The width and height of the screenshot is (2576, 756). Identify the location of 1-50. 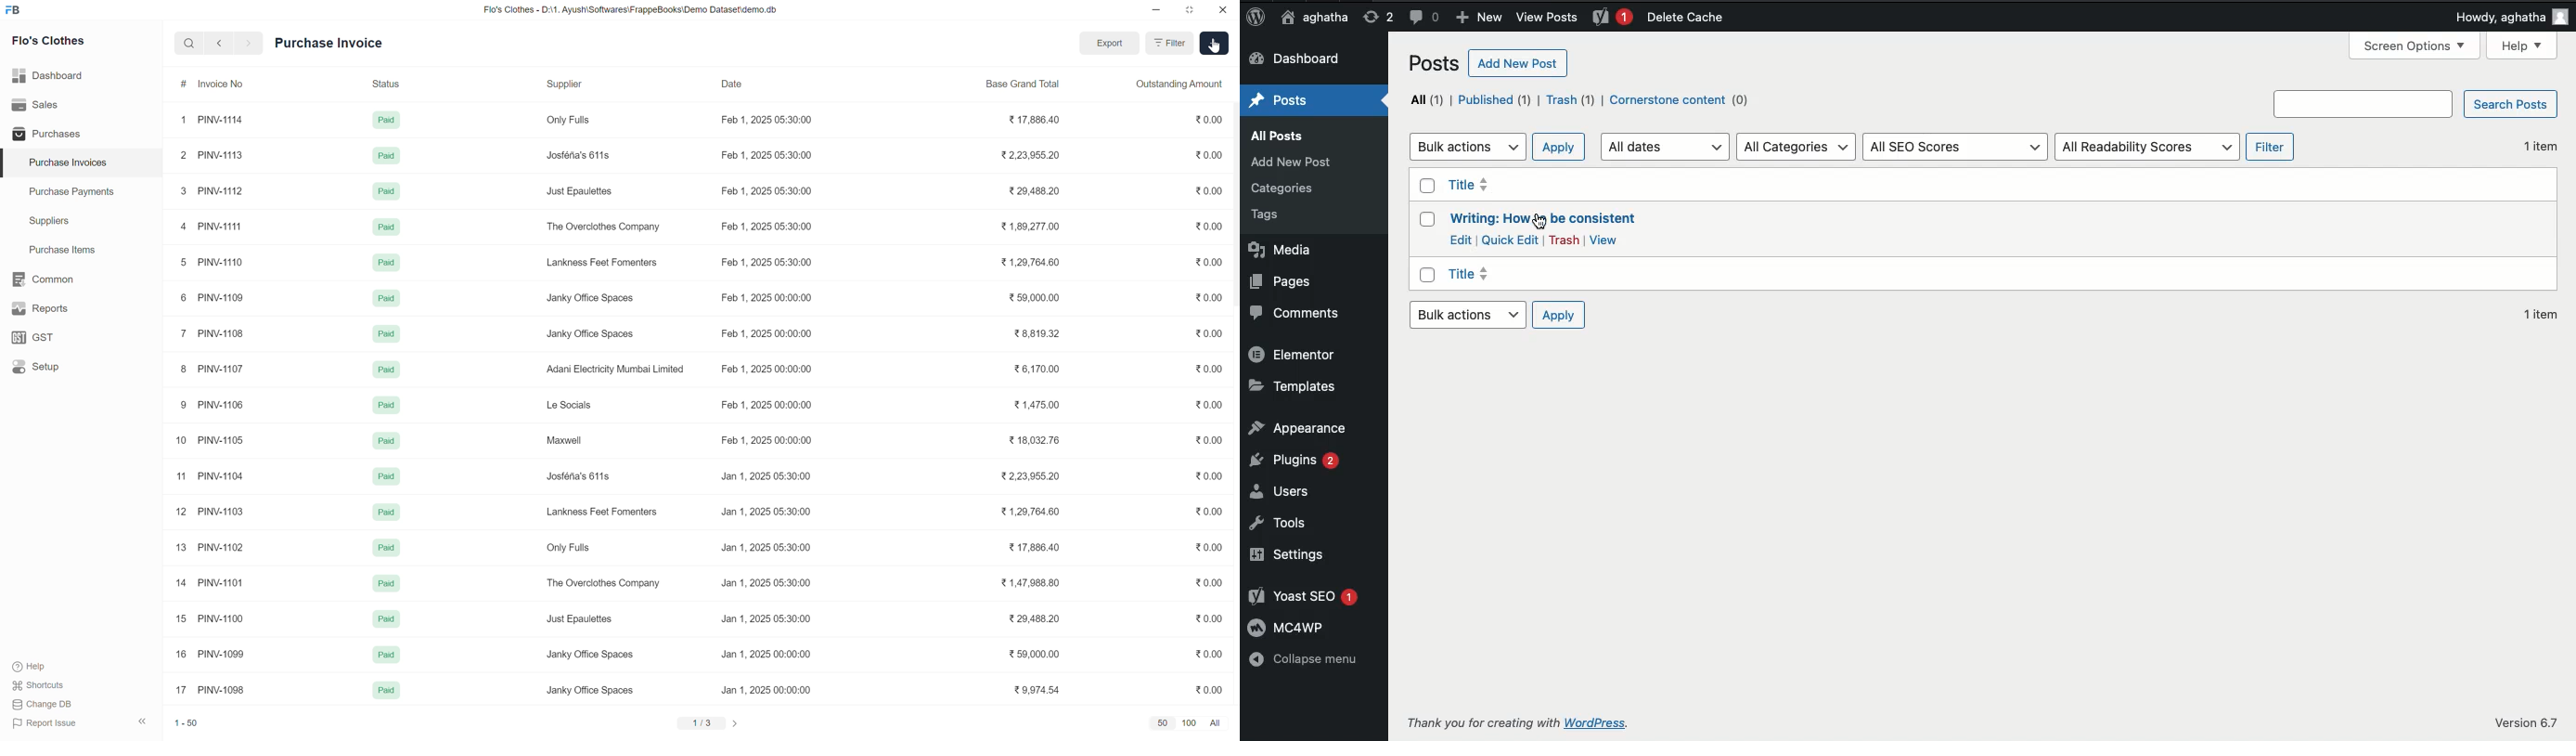
(186, 723).